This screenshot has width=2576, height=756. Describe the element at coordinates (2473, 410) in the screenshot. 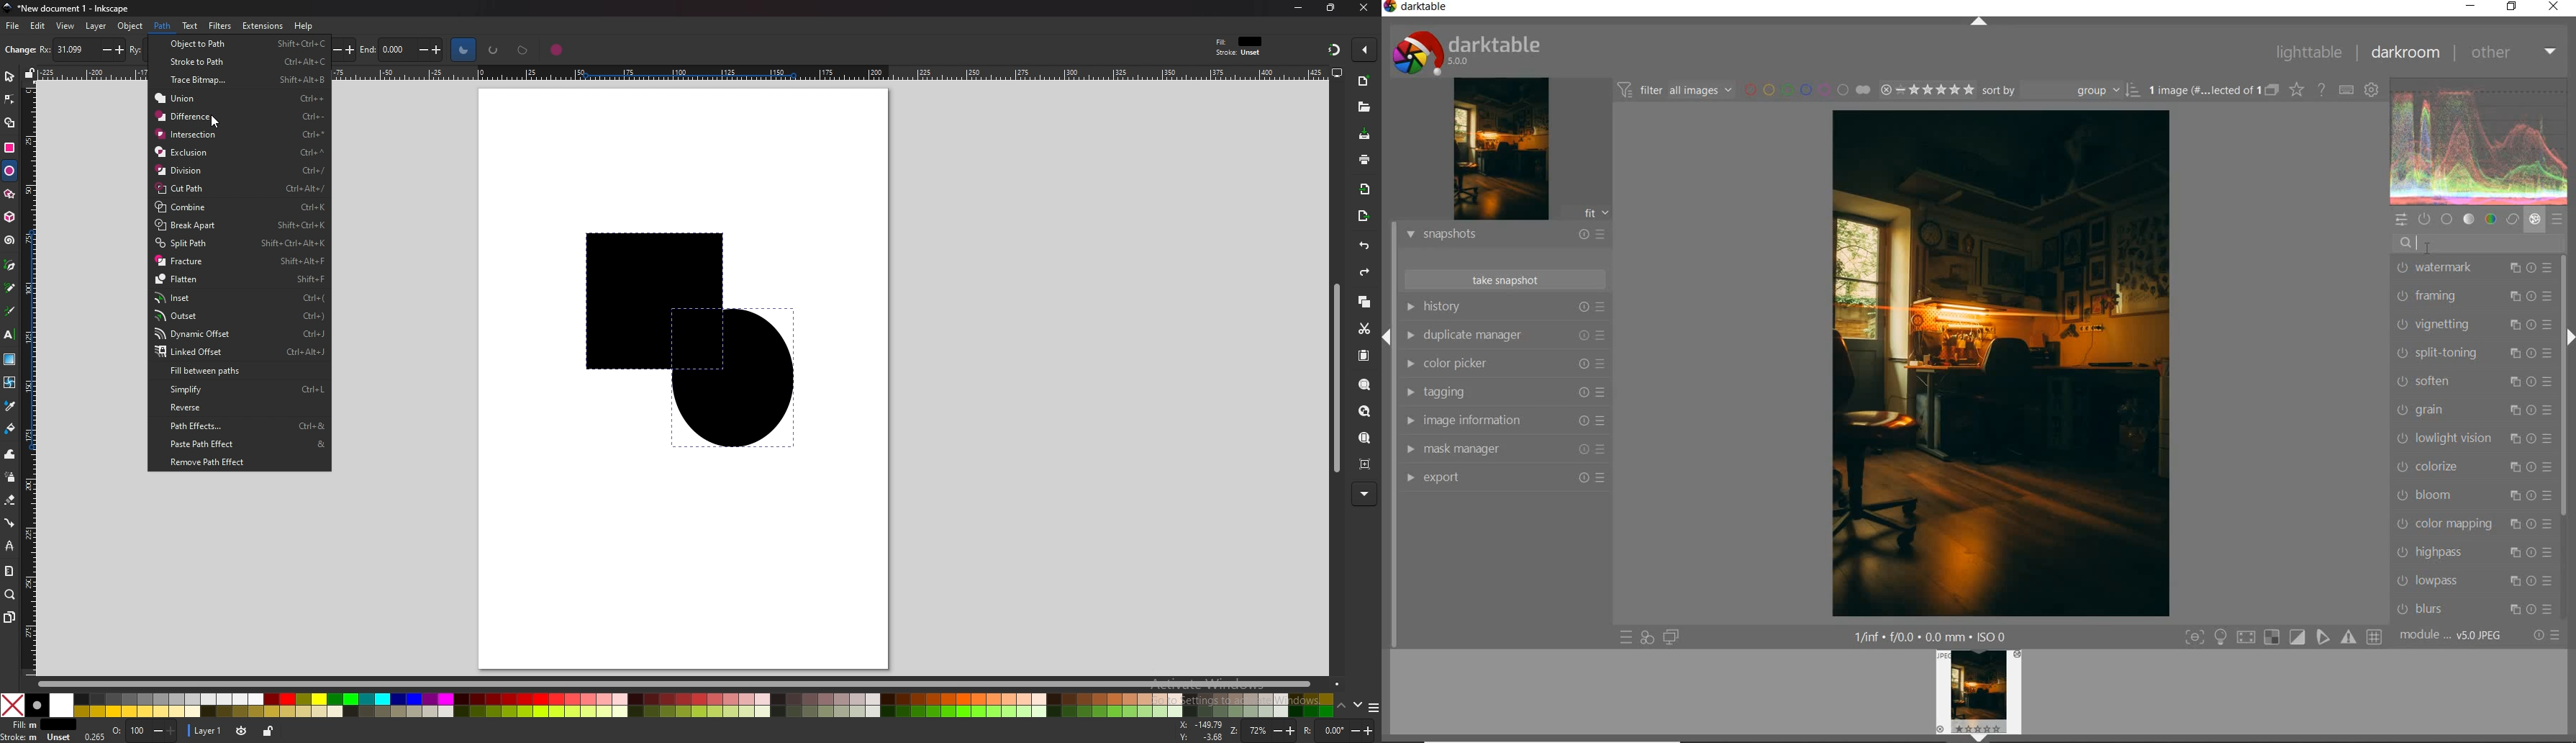

I see `grain` at that location.